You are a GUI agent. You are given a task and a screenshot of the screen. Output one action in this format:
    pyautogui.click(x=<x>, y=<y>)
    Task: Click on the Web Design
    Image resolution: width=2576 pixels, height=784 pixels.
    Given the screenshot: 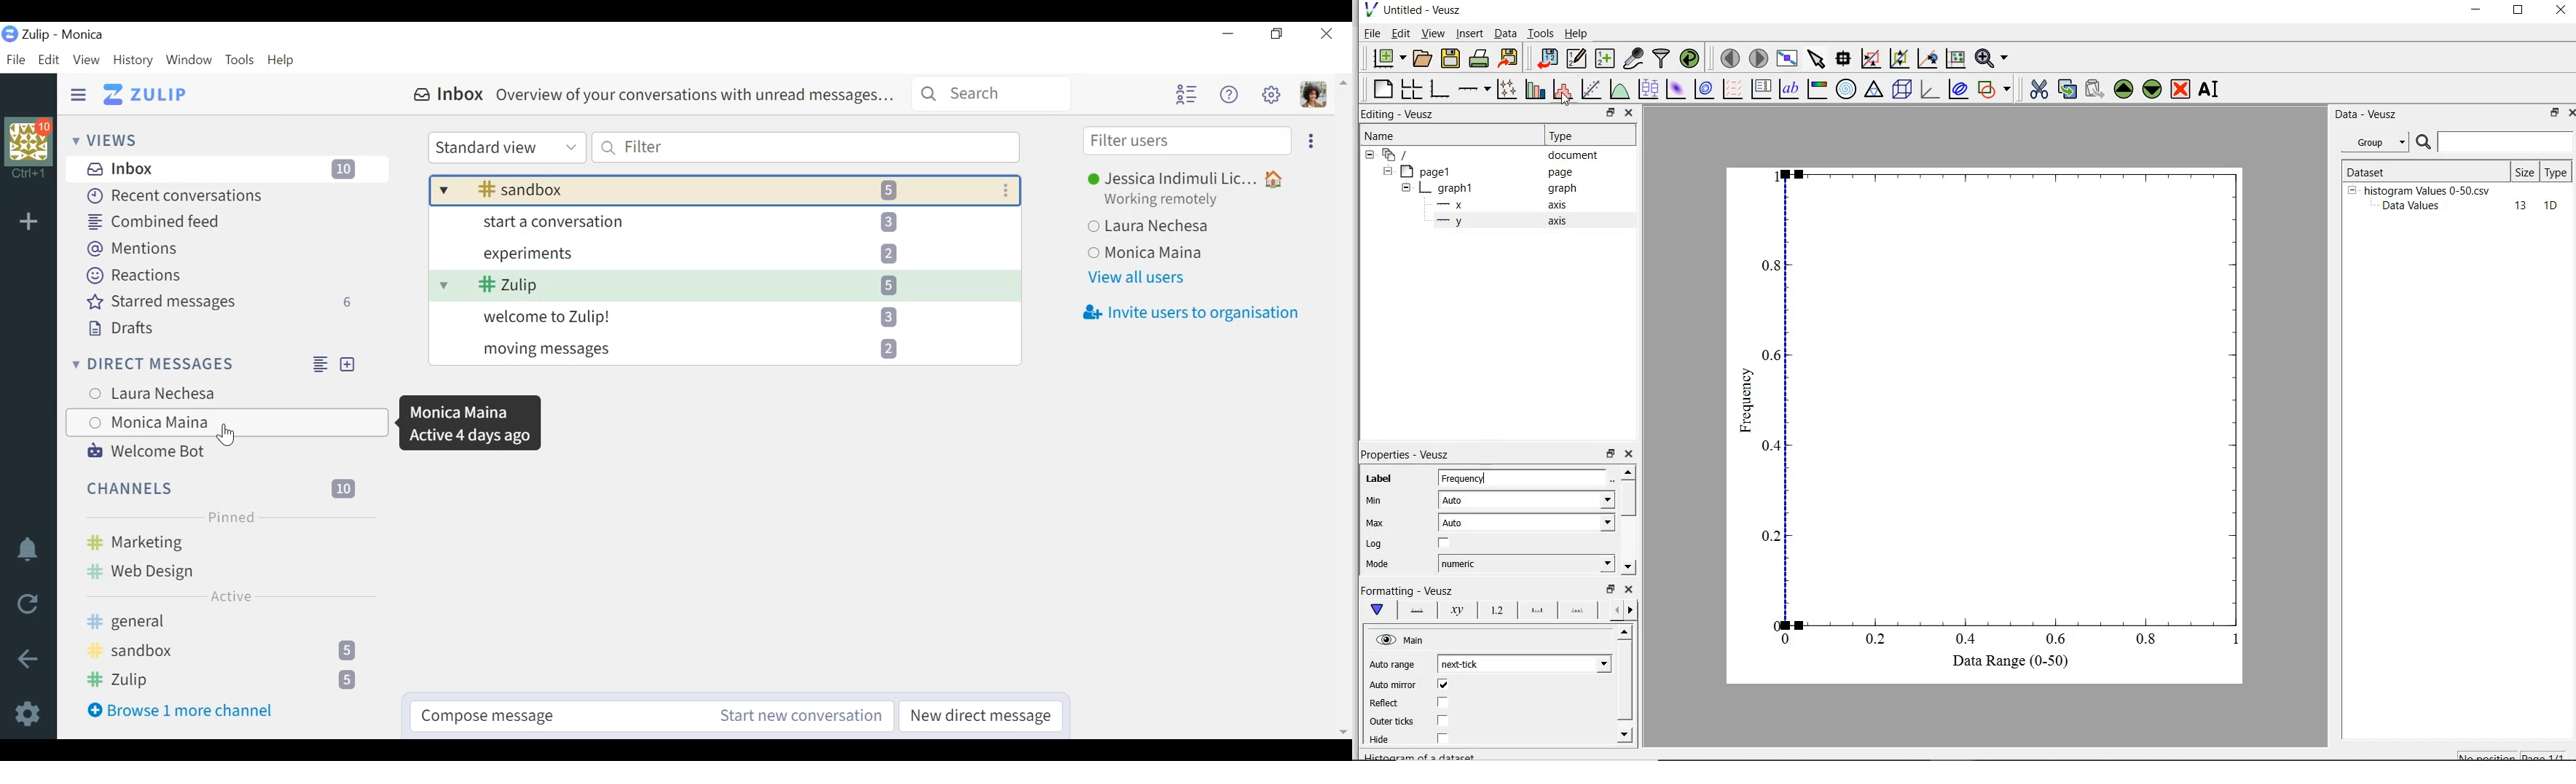 What is the action you would take?
    pyautogui.click(x=173, y=569)
    